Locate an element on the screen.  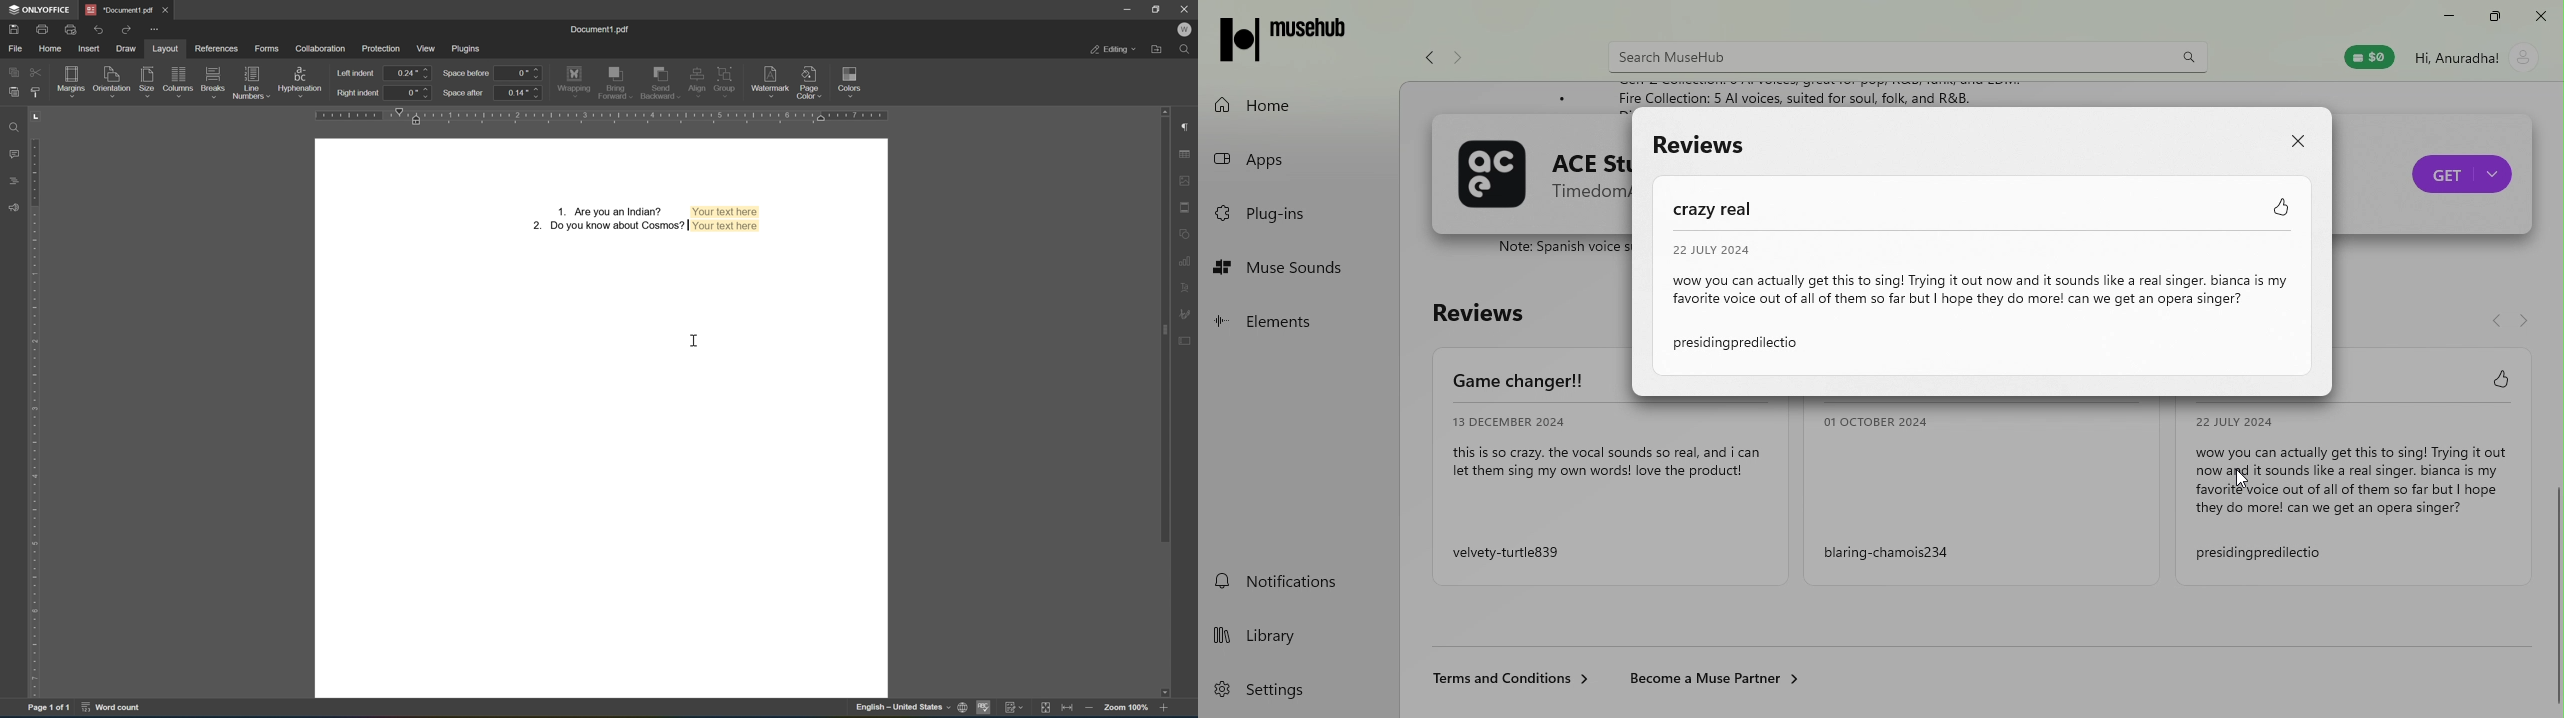
table settings is located at coordinates (1188, 155).